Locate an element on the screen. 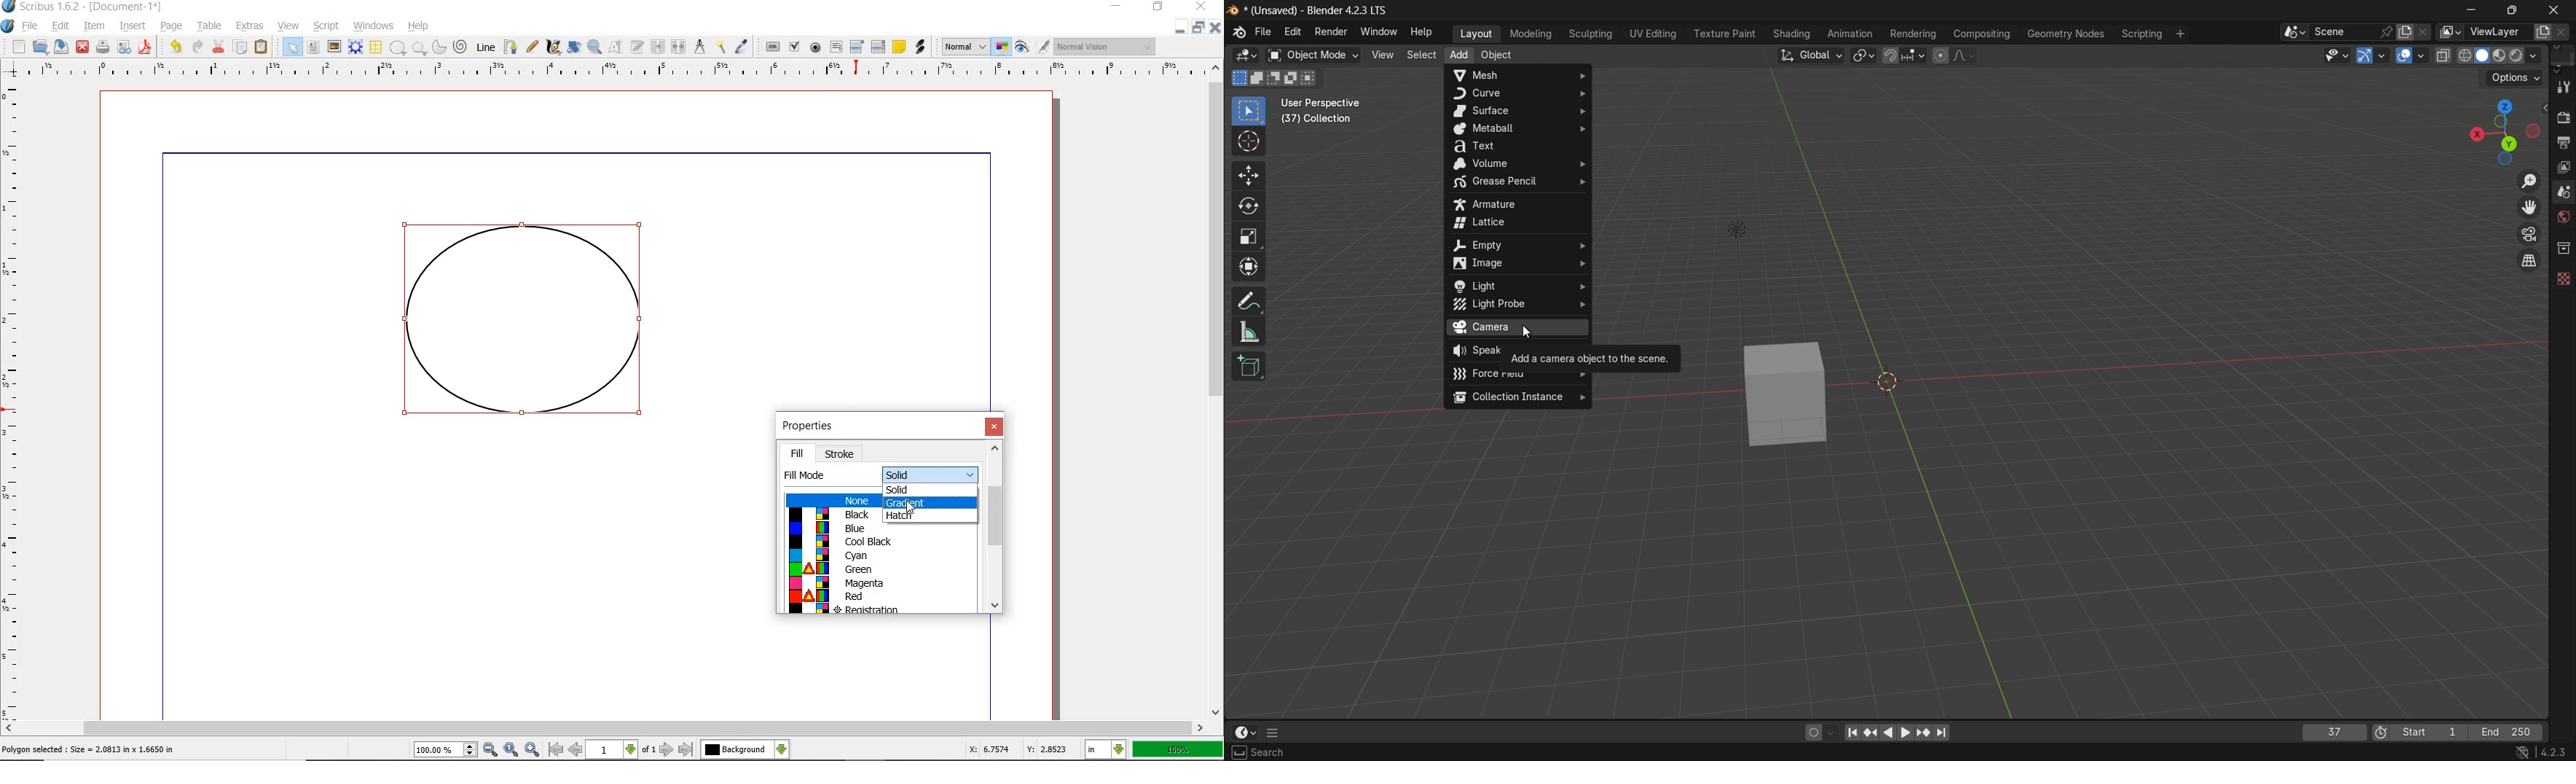 The height and width of the screenshot is (784, 2576). WINDOWS is located at coordinates (374, 26).